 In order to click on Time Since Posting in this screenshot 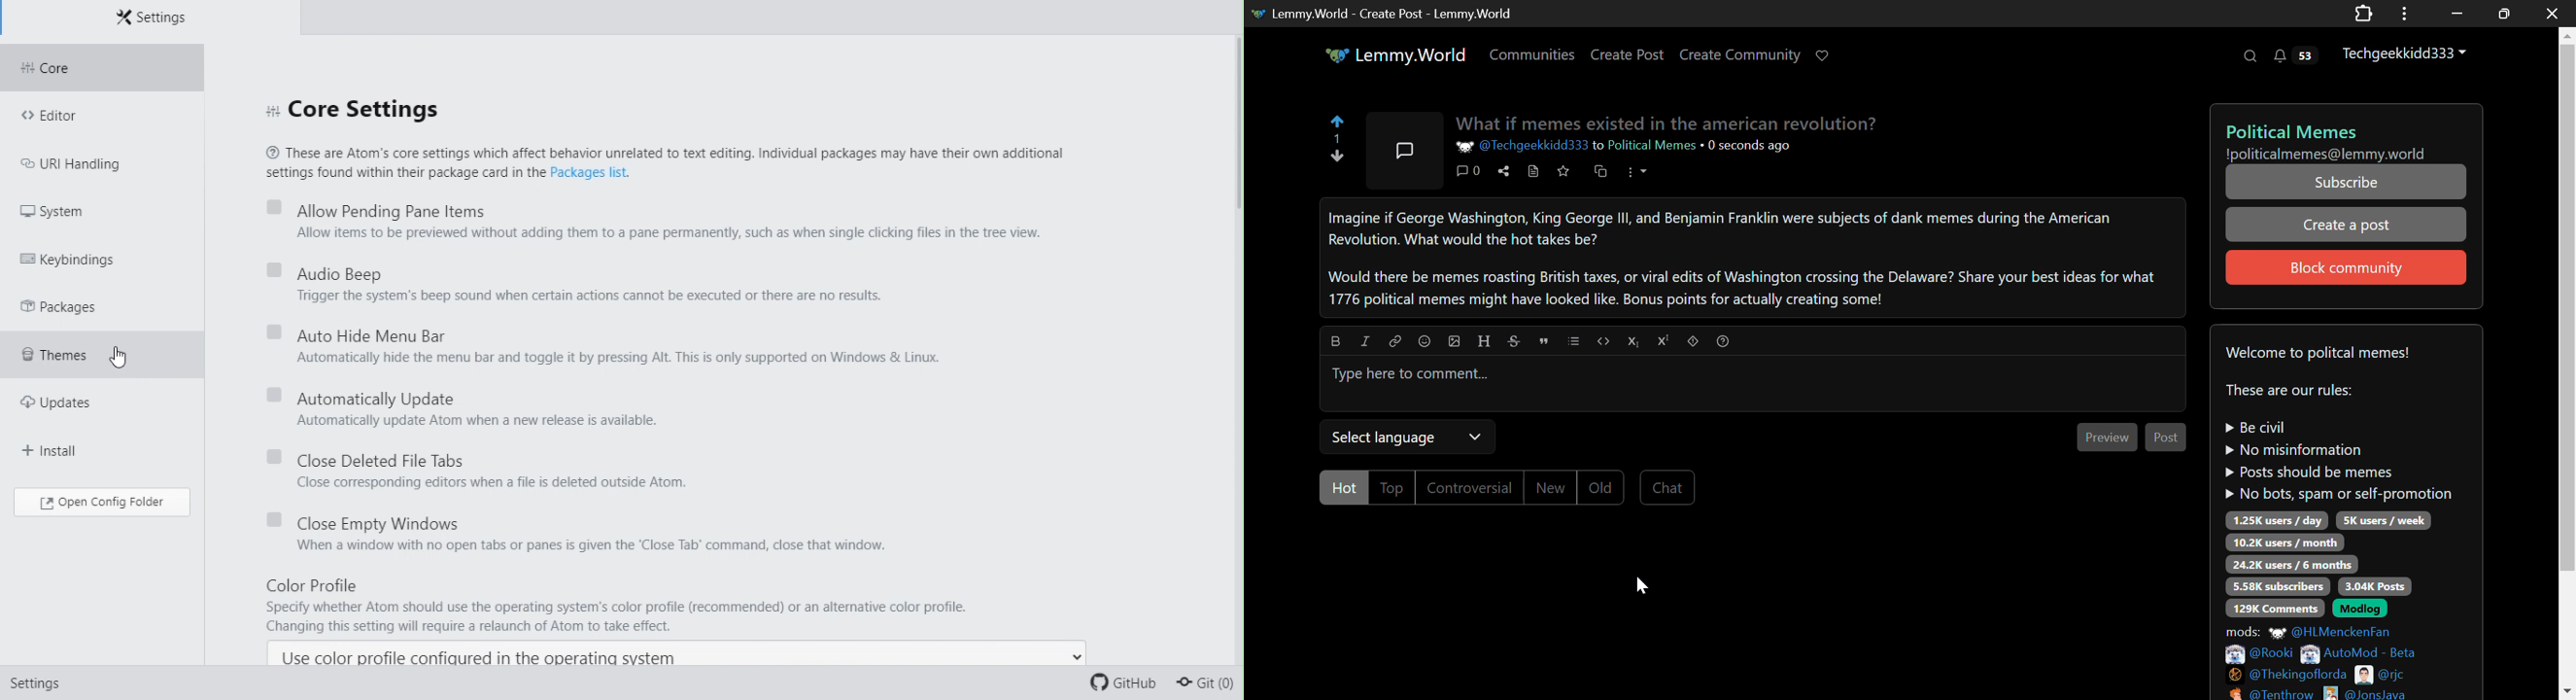, I will do `click(1750, 149)`.